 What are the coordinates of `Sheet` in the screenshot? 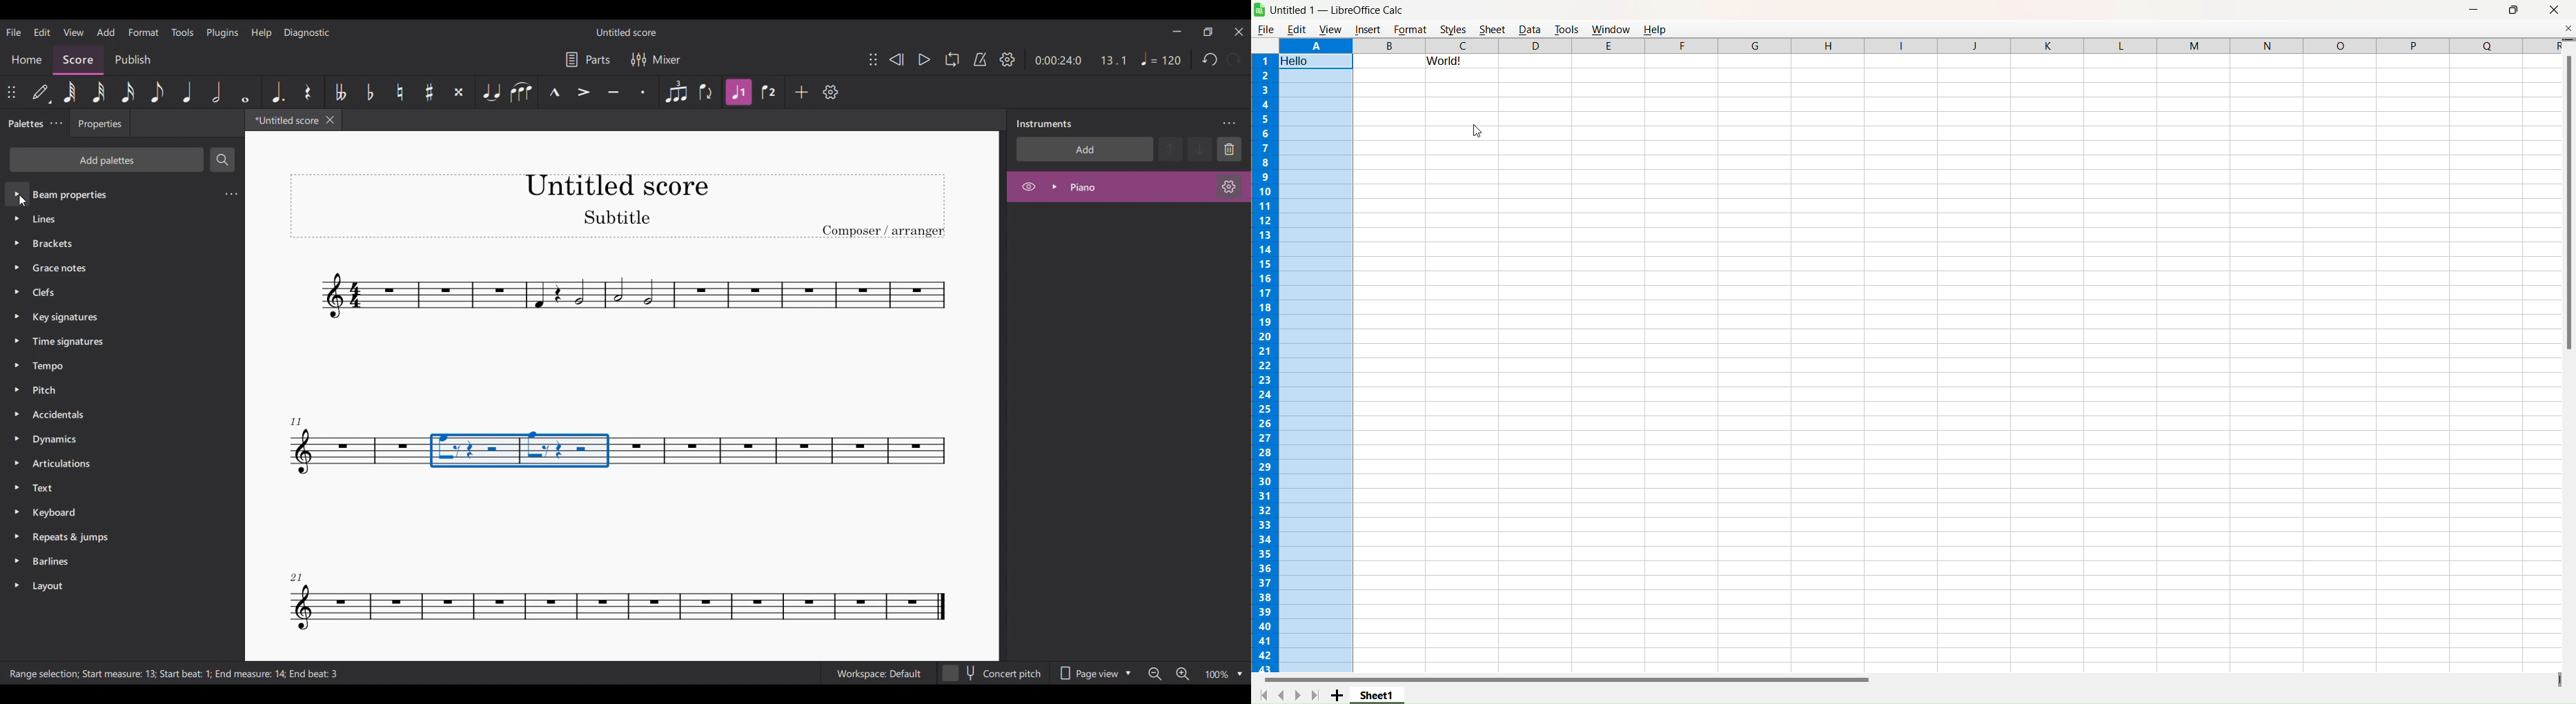 It's located at (1491, 29).